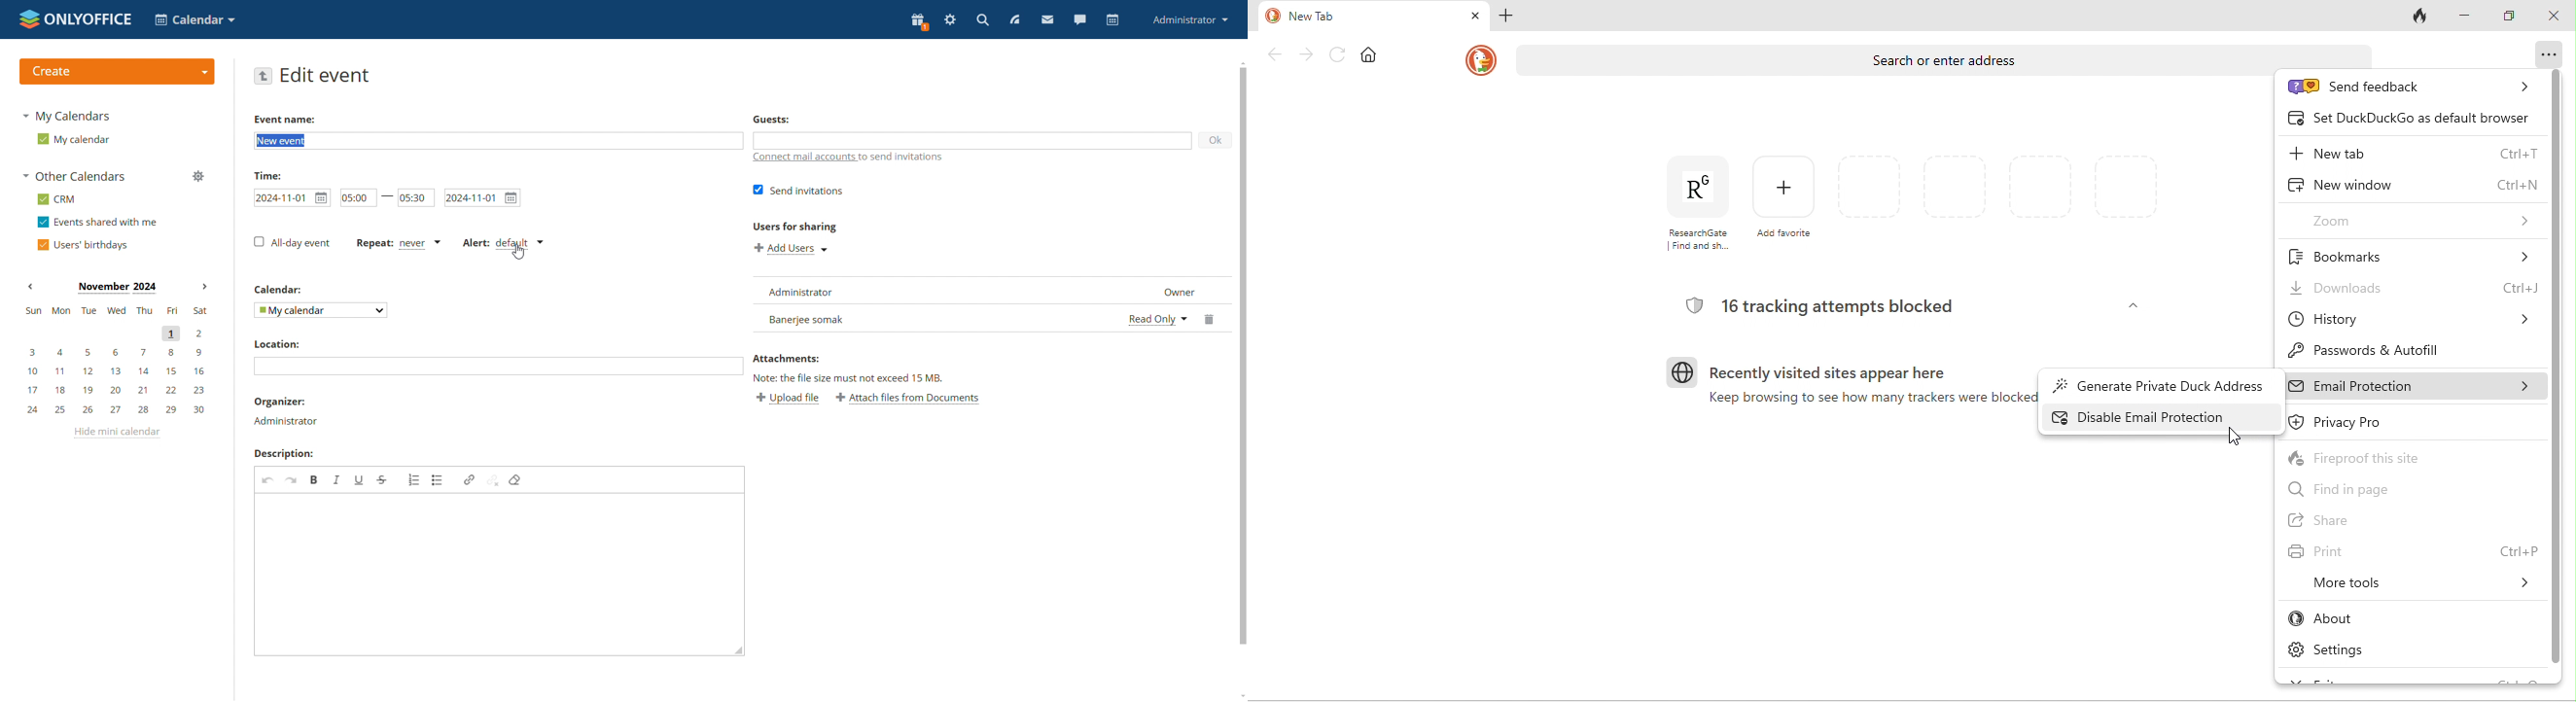 This screenshot has height=728, width=2576. What do you see at coordinates (263, 75) in the screenshot?
I see `go back` at bounding box center [263, 75].